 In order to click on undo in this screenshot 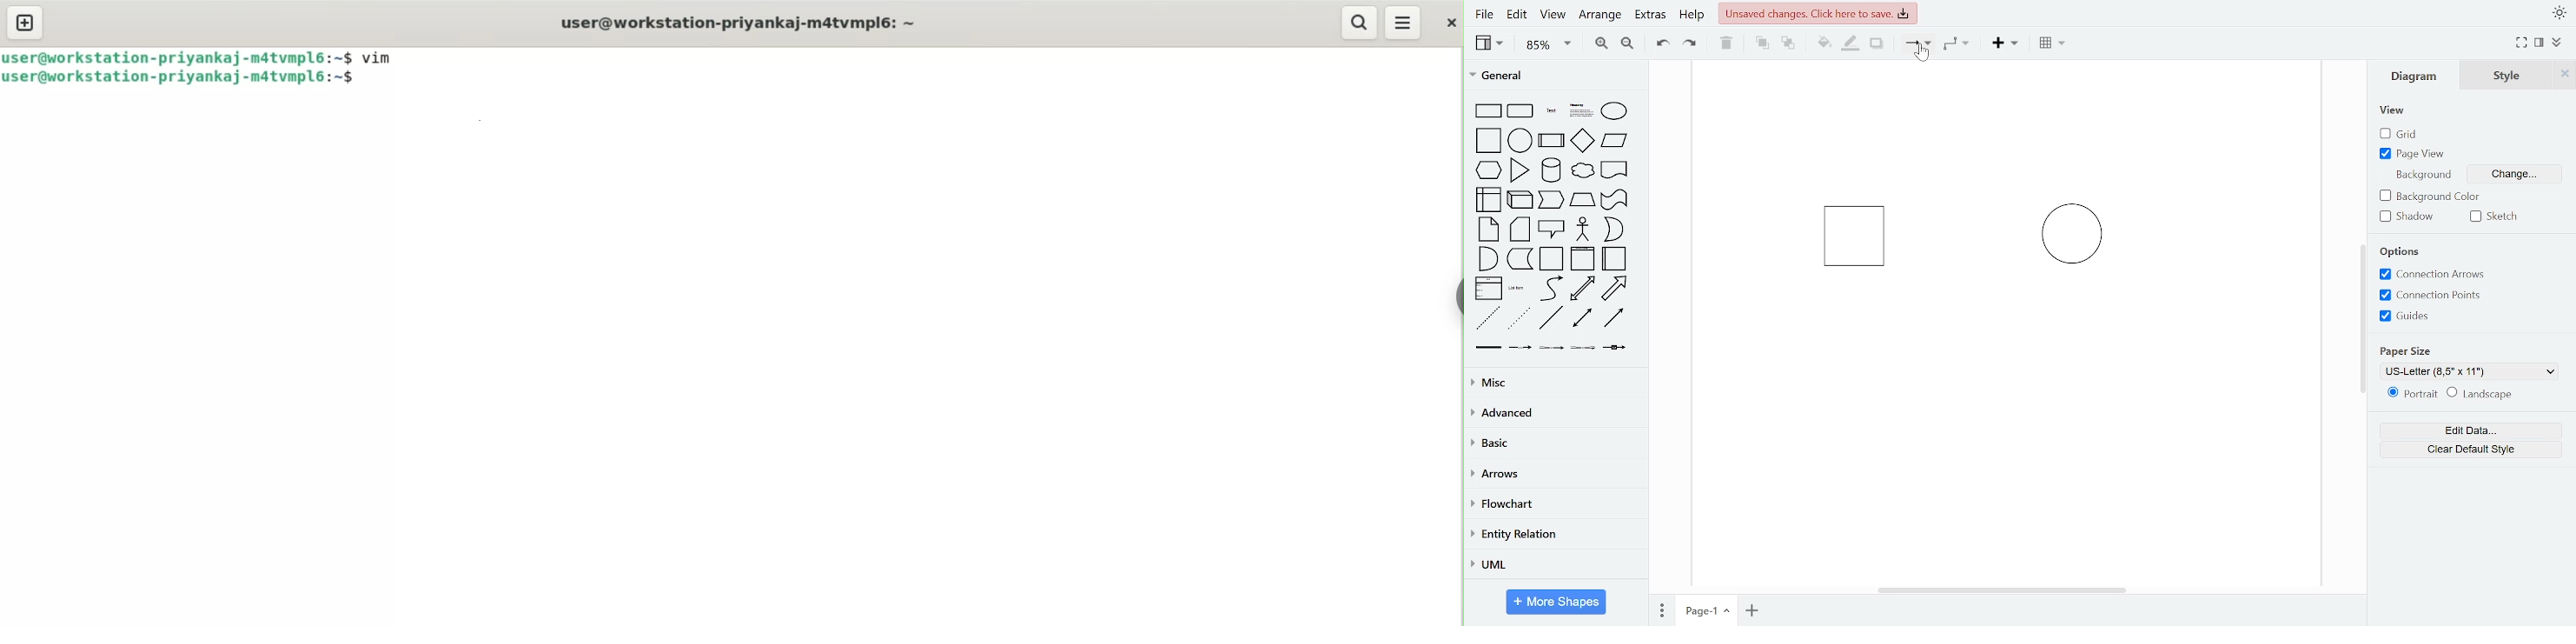, I will do `click(1659, 42)`.